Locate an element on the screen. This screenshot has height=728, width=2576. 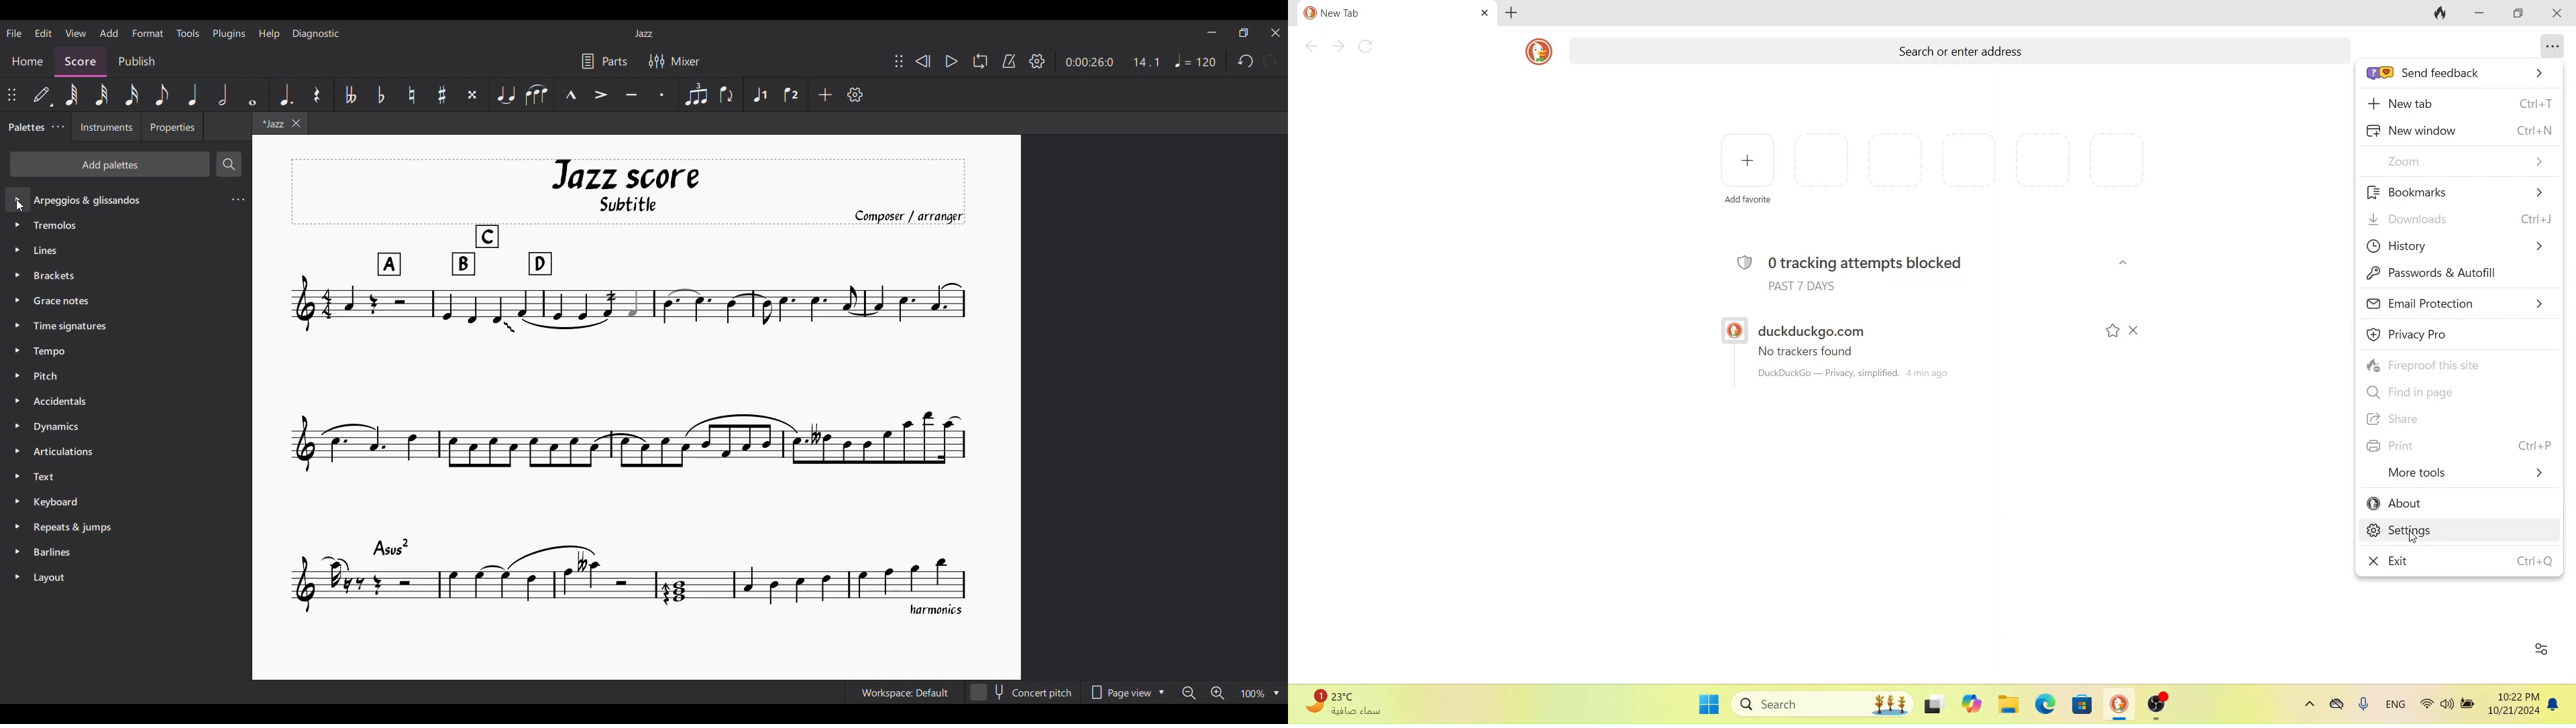
duckduckgo.com no trackers found is located at coordinates (1884, 347).